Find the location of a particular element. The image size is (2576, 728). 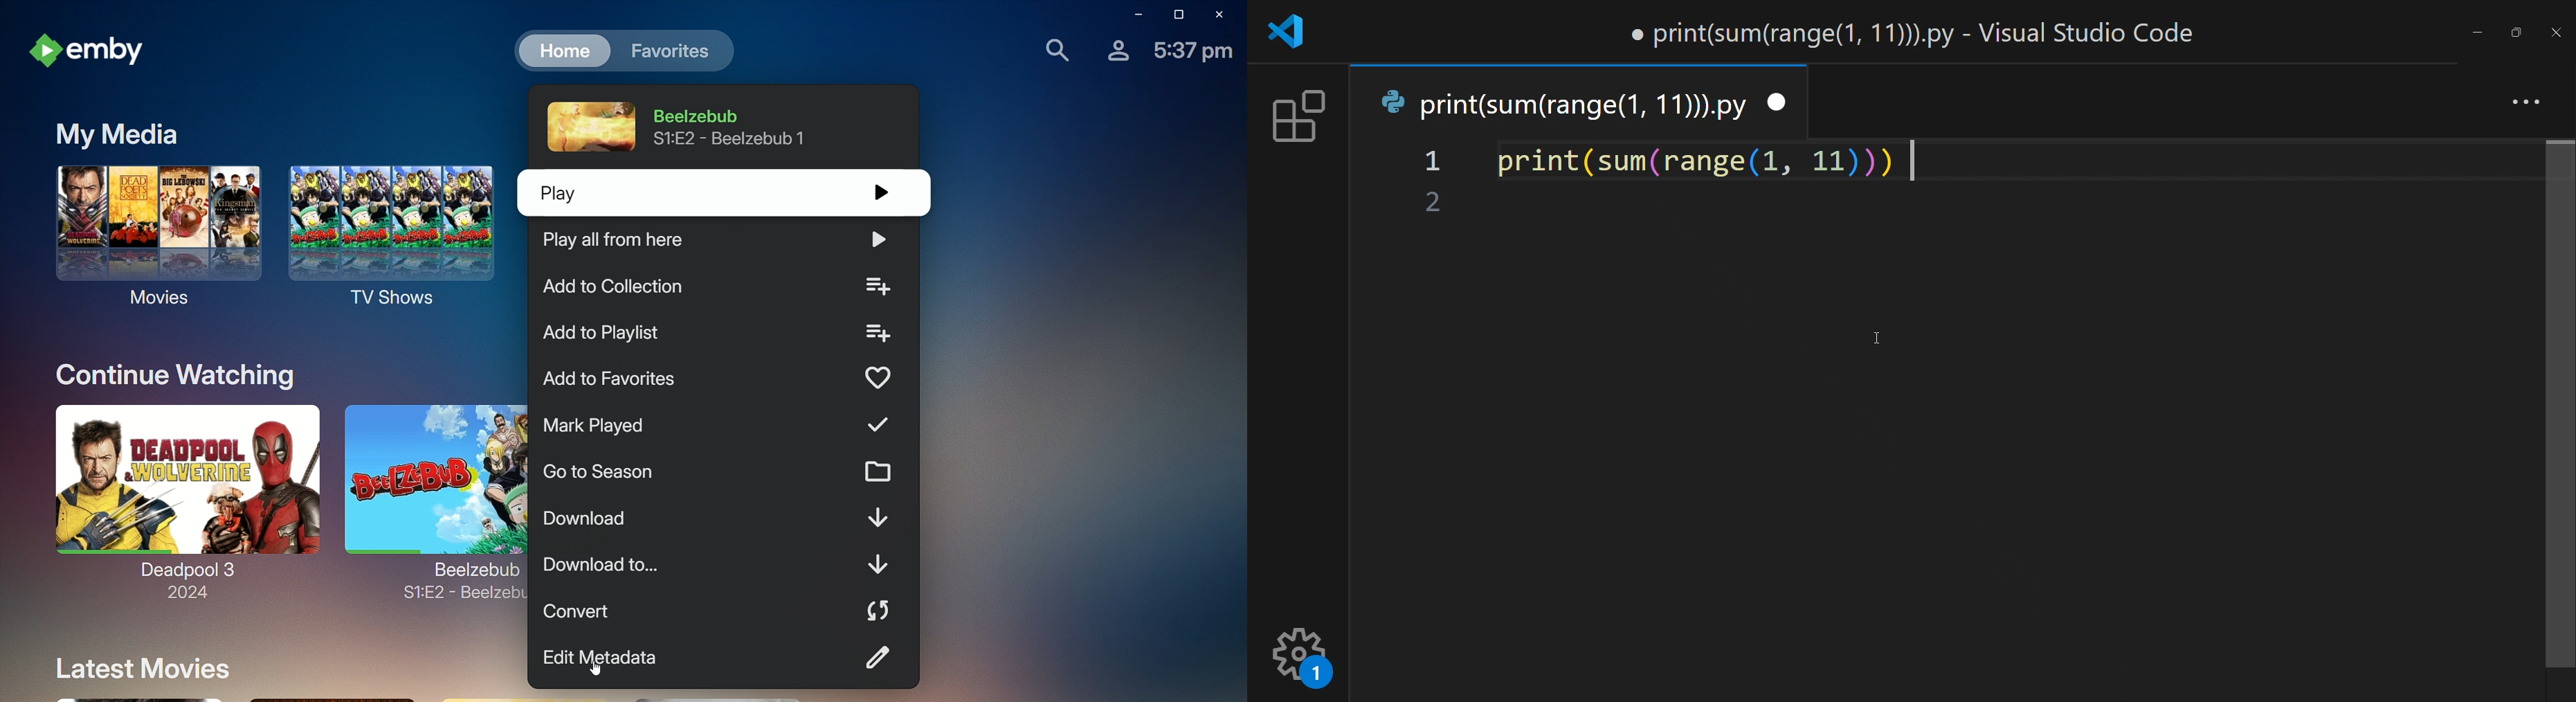

more is located at coordinates (2521, 100).